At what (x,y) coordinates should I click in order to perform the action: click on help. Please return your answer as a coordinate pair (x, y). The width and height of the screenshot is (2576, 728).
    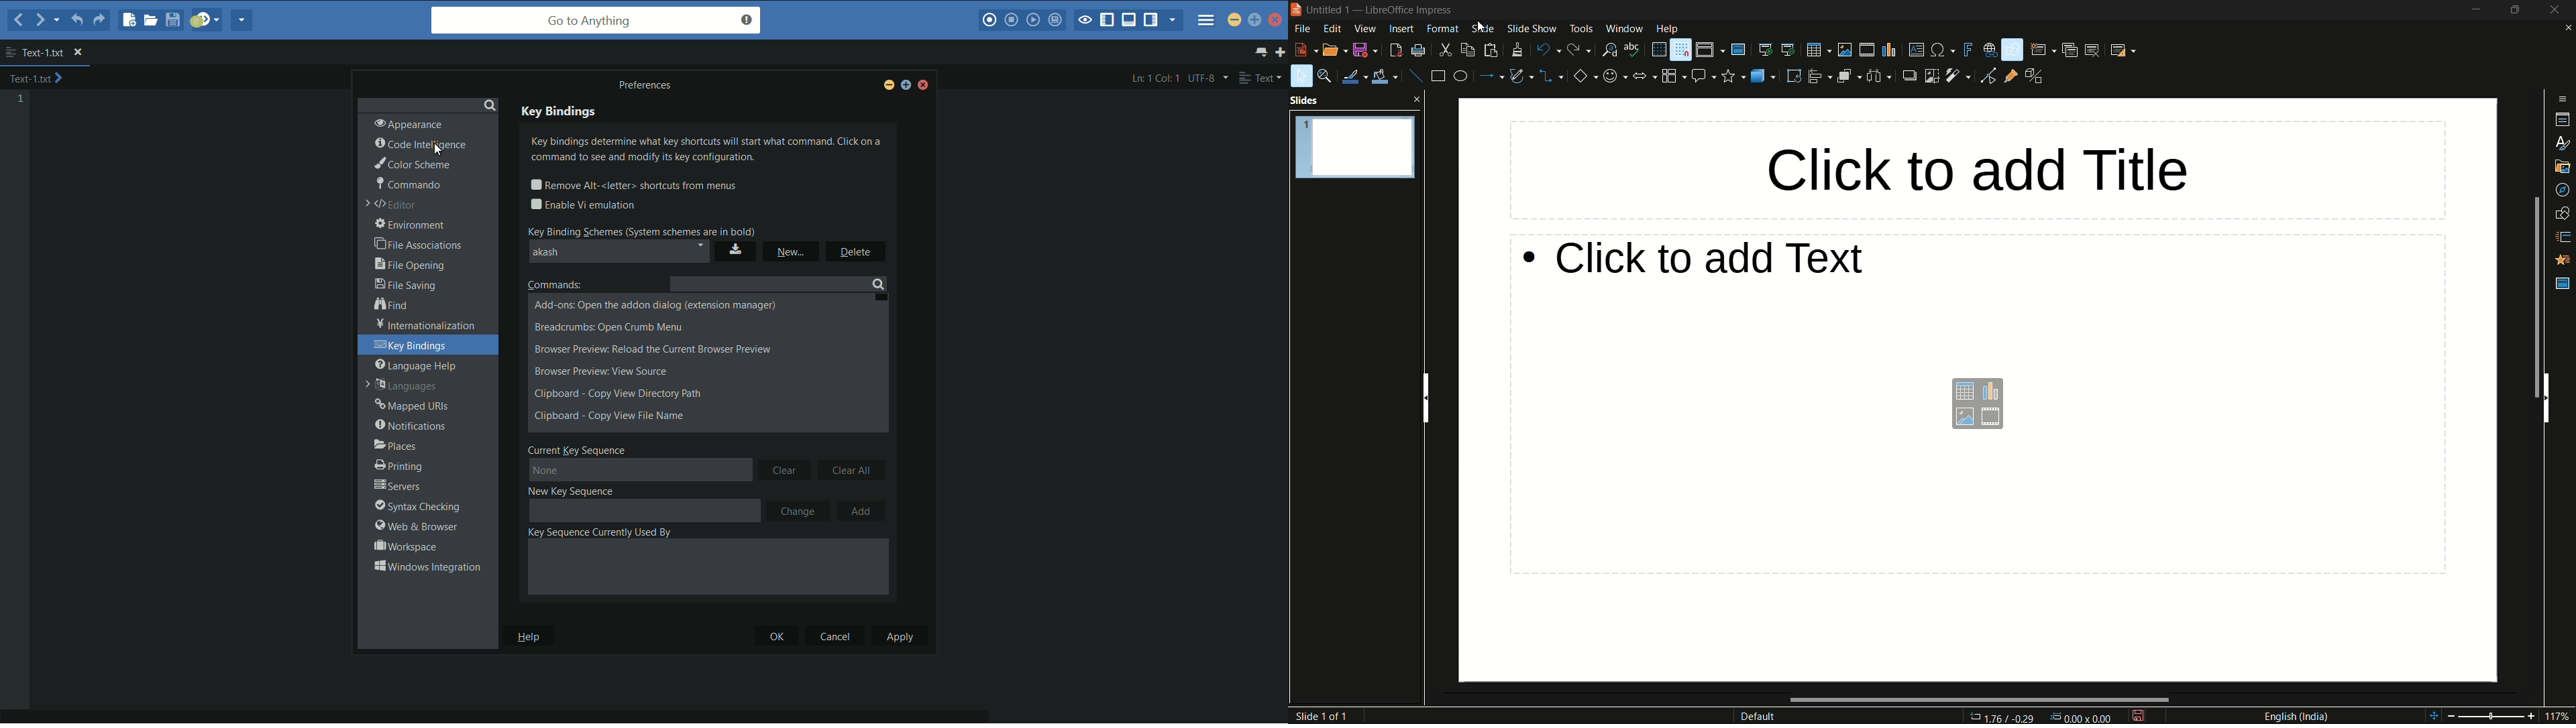
    Looking at the image, I should click on (531, 637).